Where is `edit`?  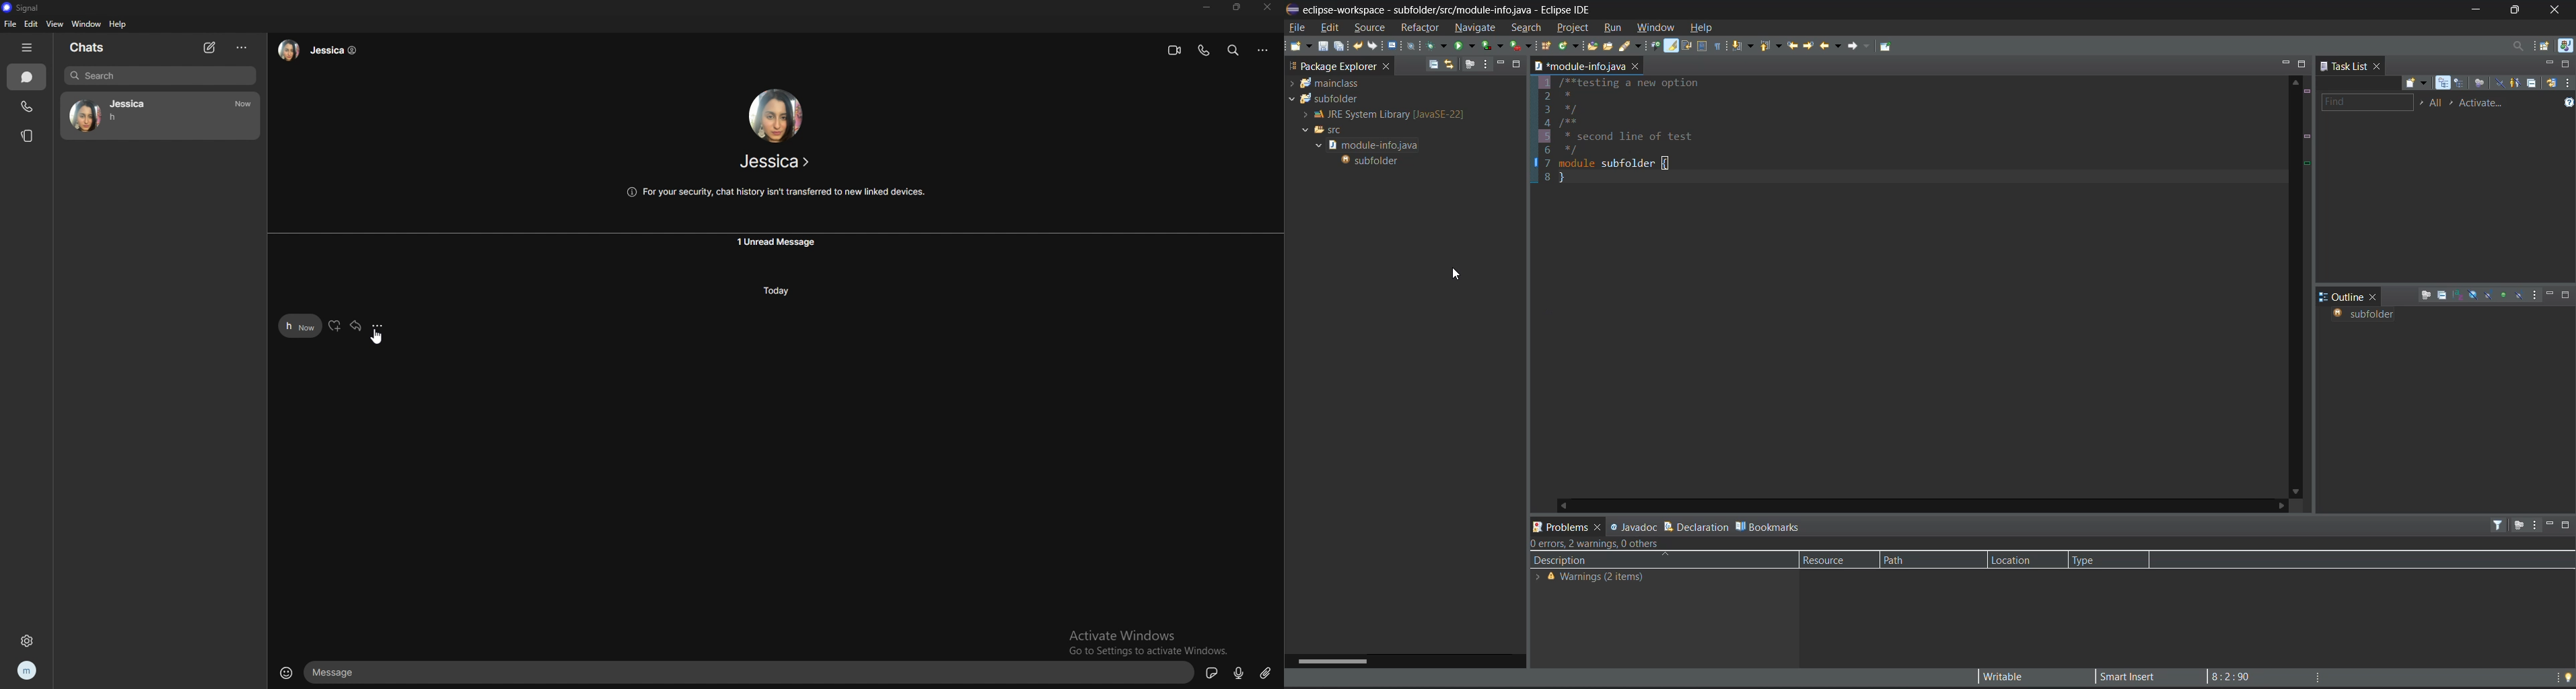
edit is located at coordinates (31, 23).